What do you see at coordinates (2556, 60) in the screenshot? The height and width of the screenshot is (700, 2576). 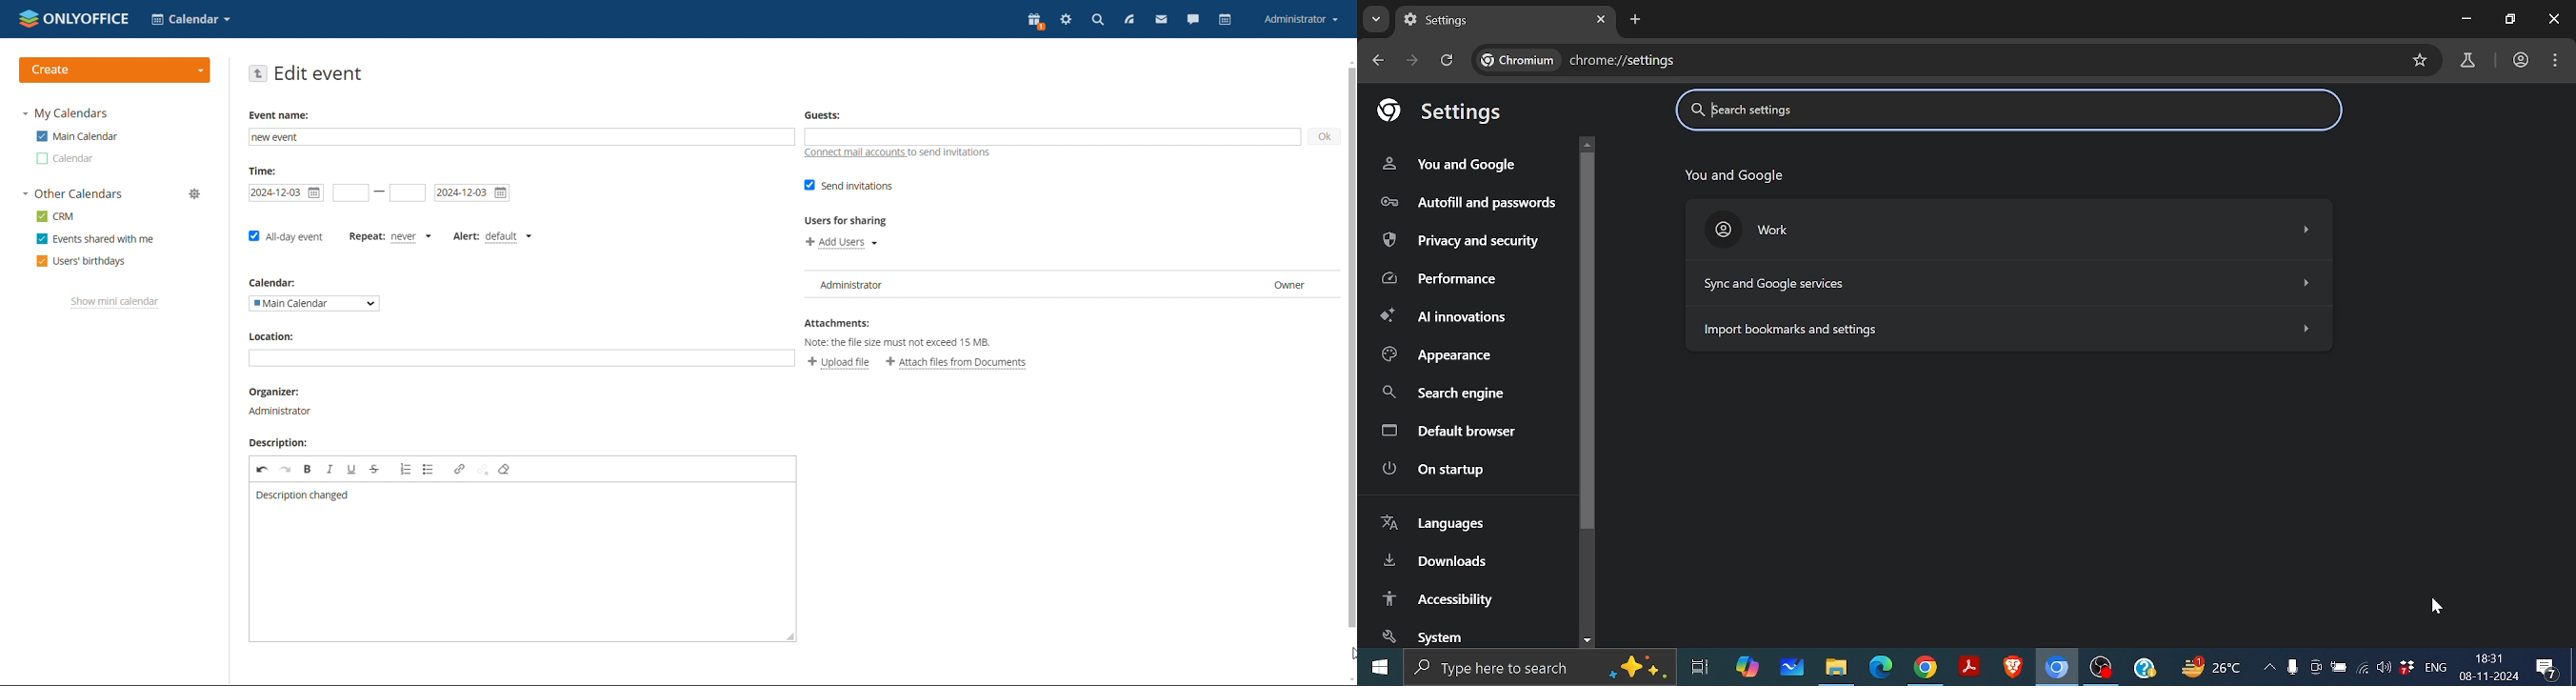 I see `Control and customize chromium` at bounding box center [2556, 60].